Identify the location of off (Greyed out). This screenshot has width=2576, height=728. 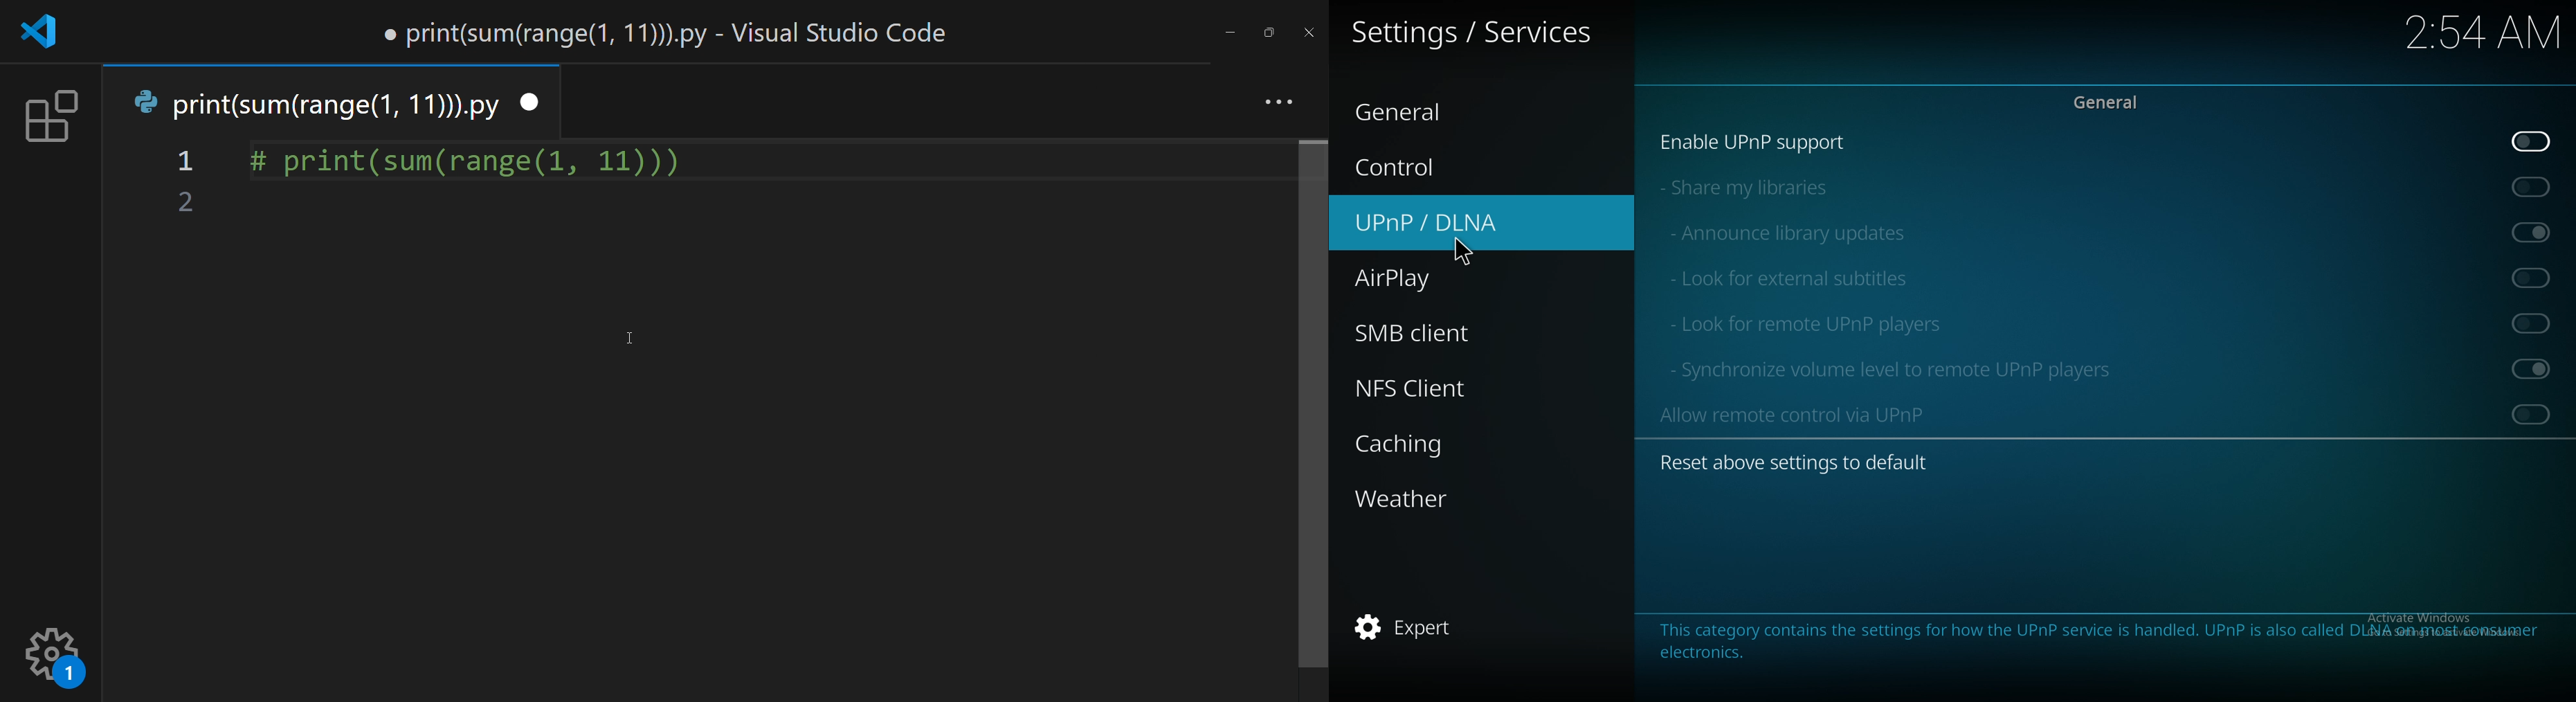
(2532, 414).